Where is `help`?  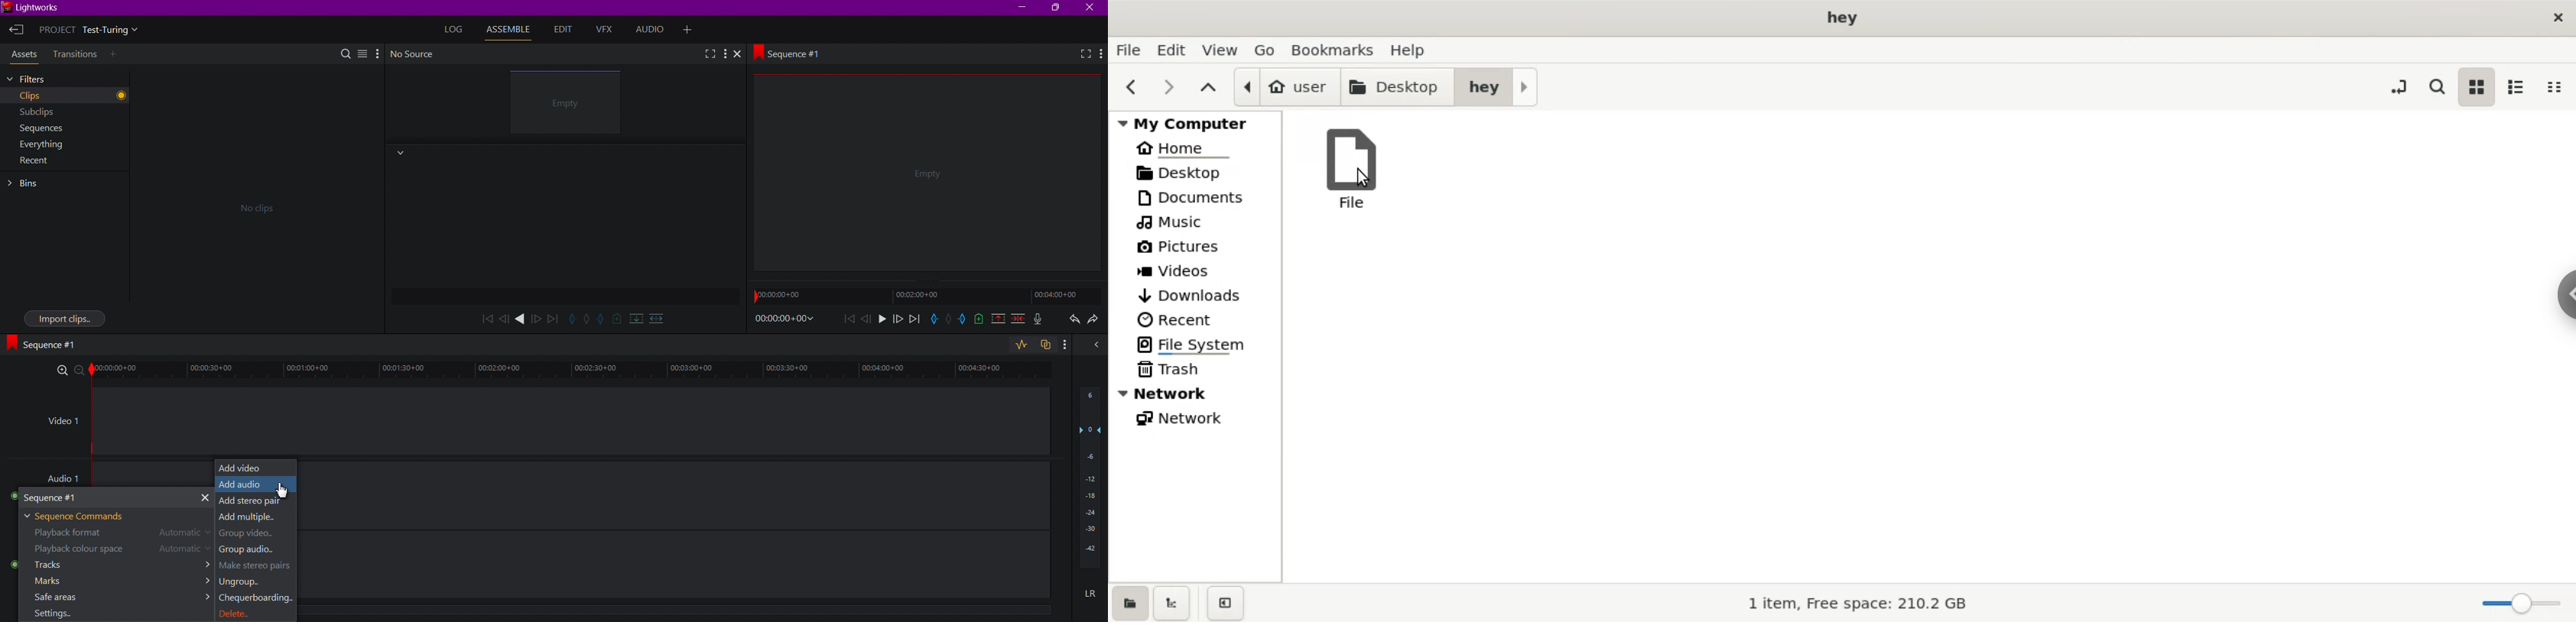
help is located at coordinates (1424, 50).